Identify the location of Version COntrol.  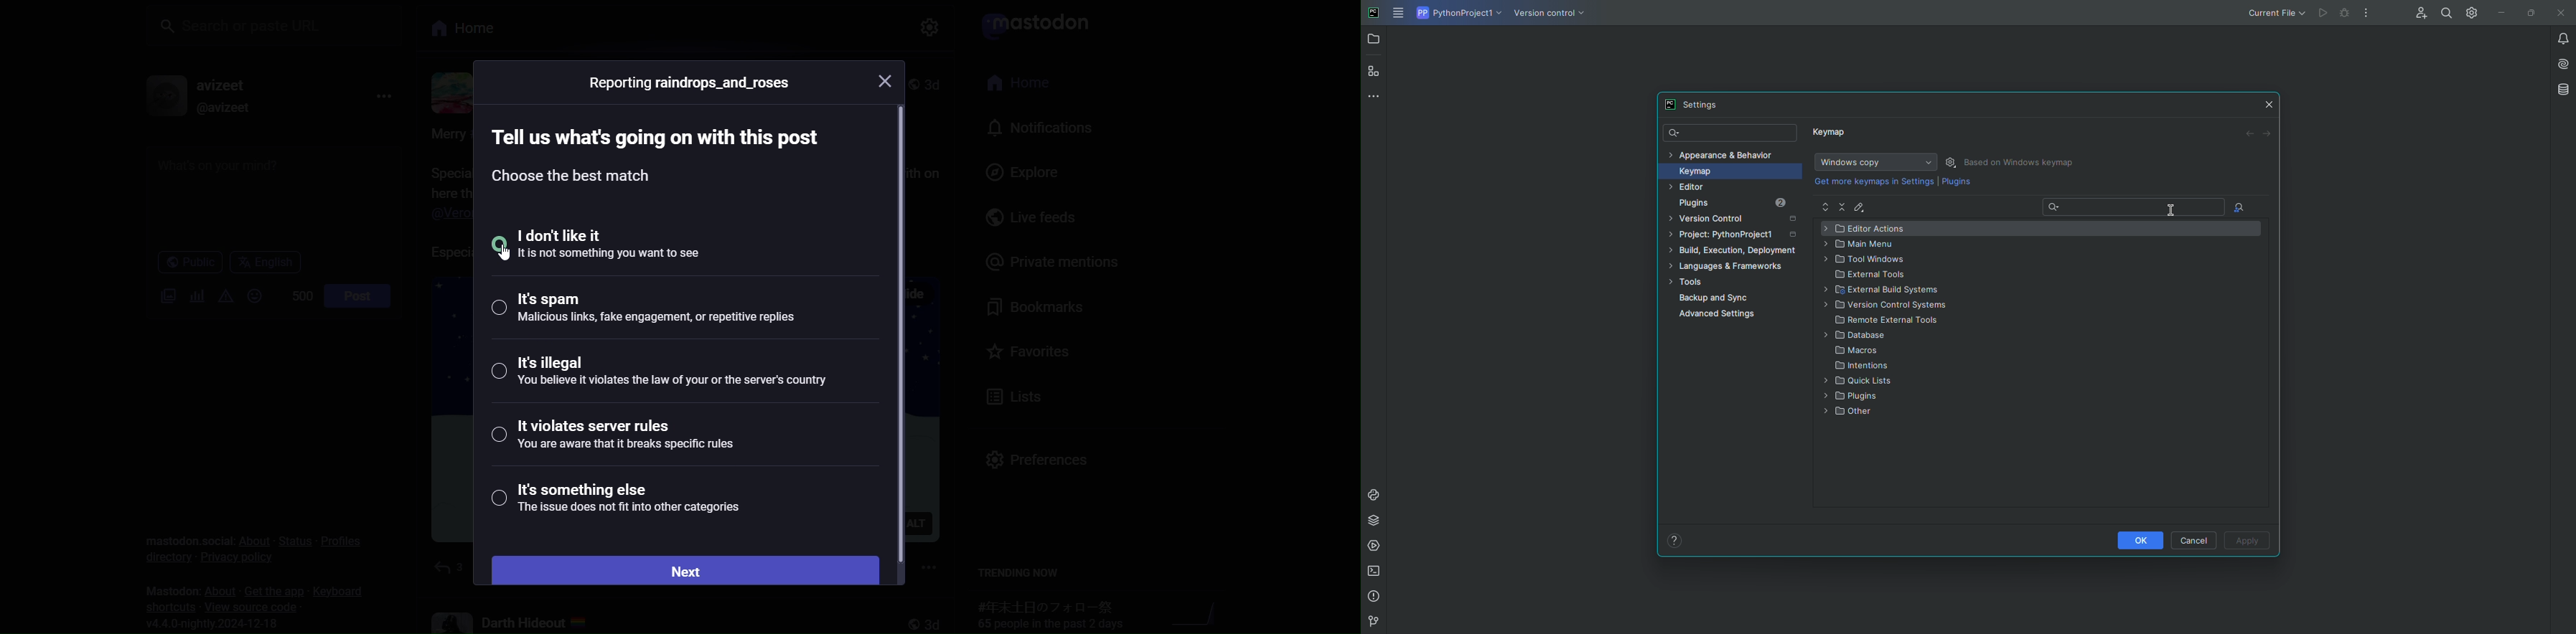
(1552, 15).